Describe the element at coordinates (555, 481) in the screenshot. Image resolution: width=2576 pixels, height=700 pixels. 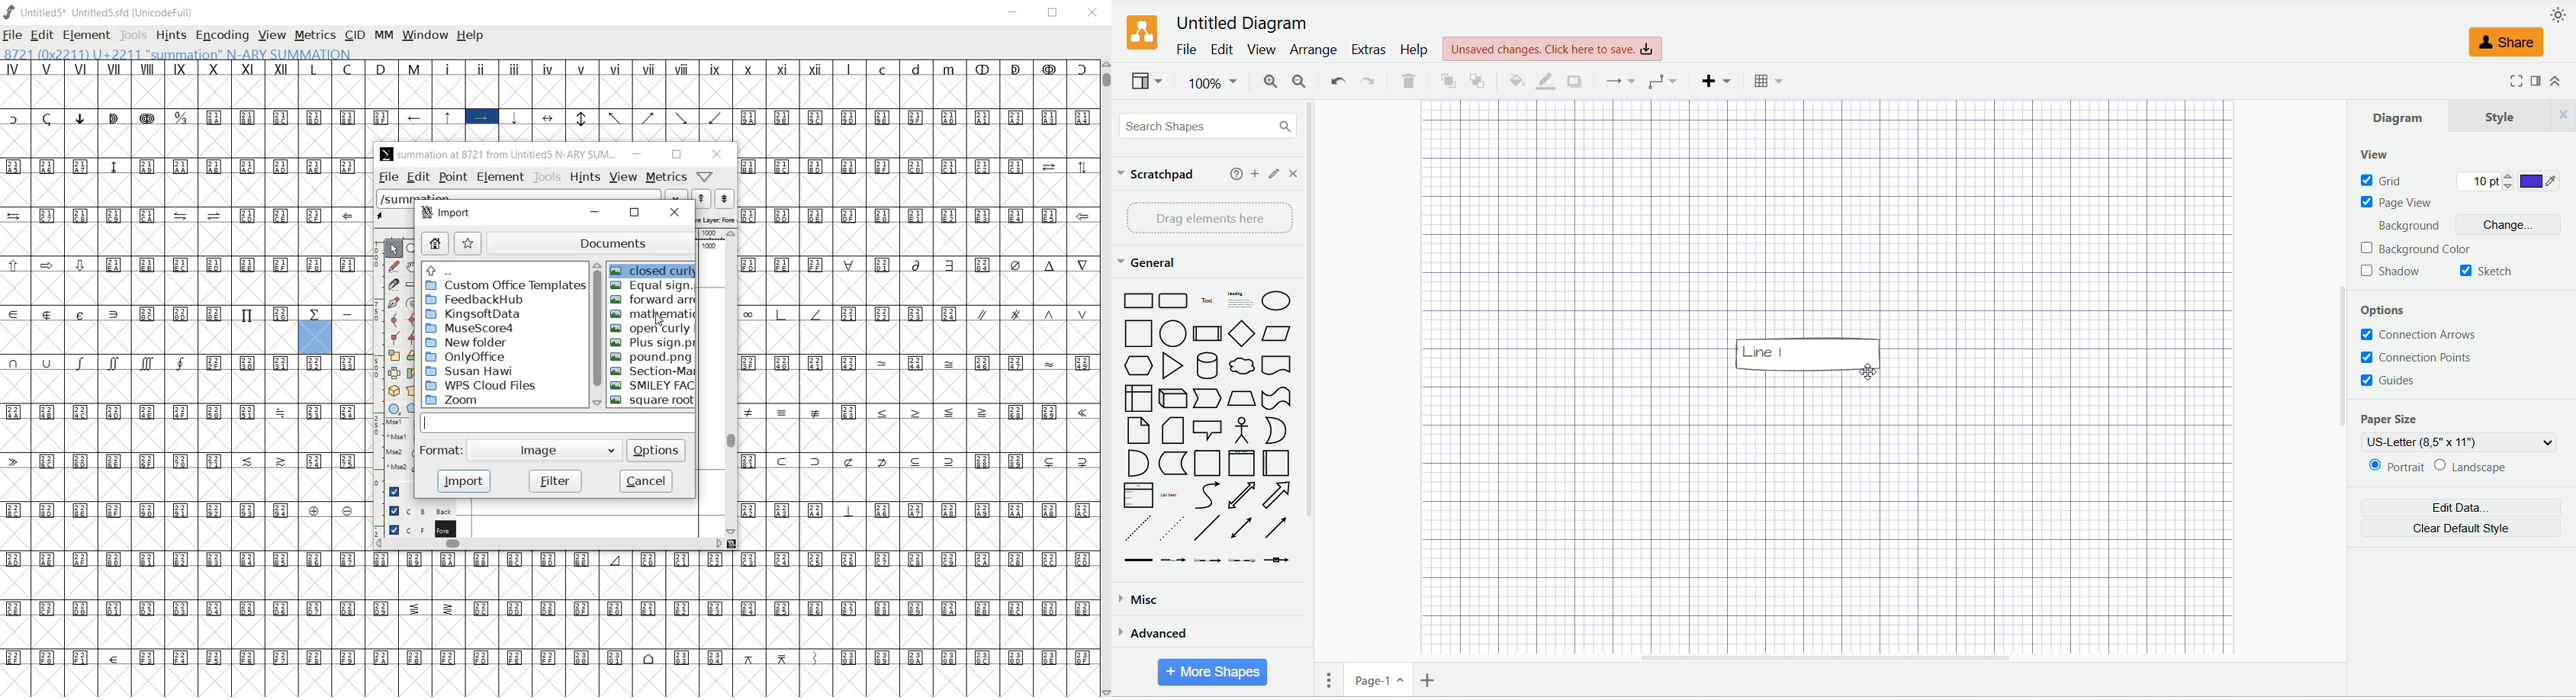
I see `filter` at that location.